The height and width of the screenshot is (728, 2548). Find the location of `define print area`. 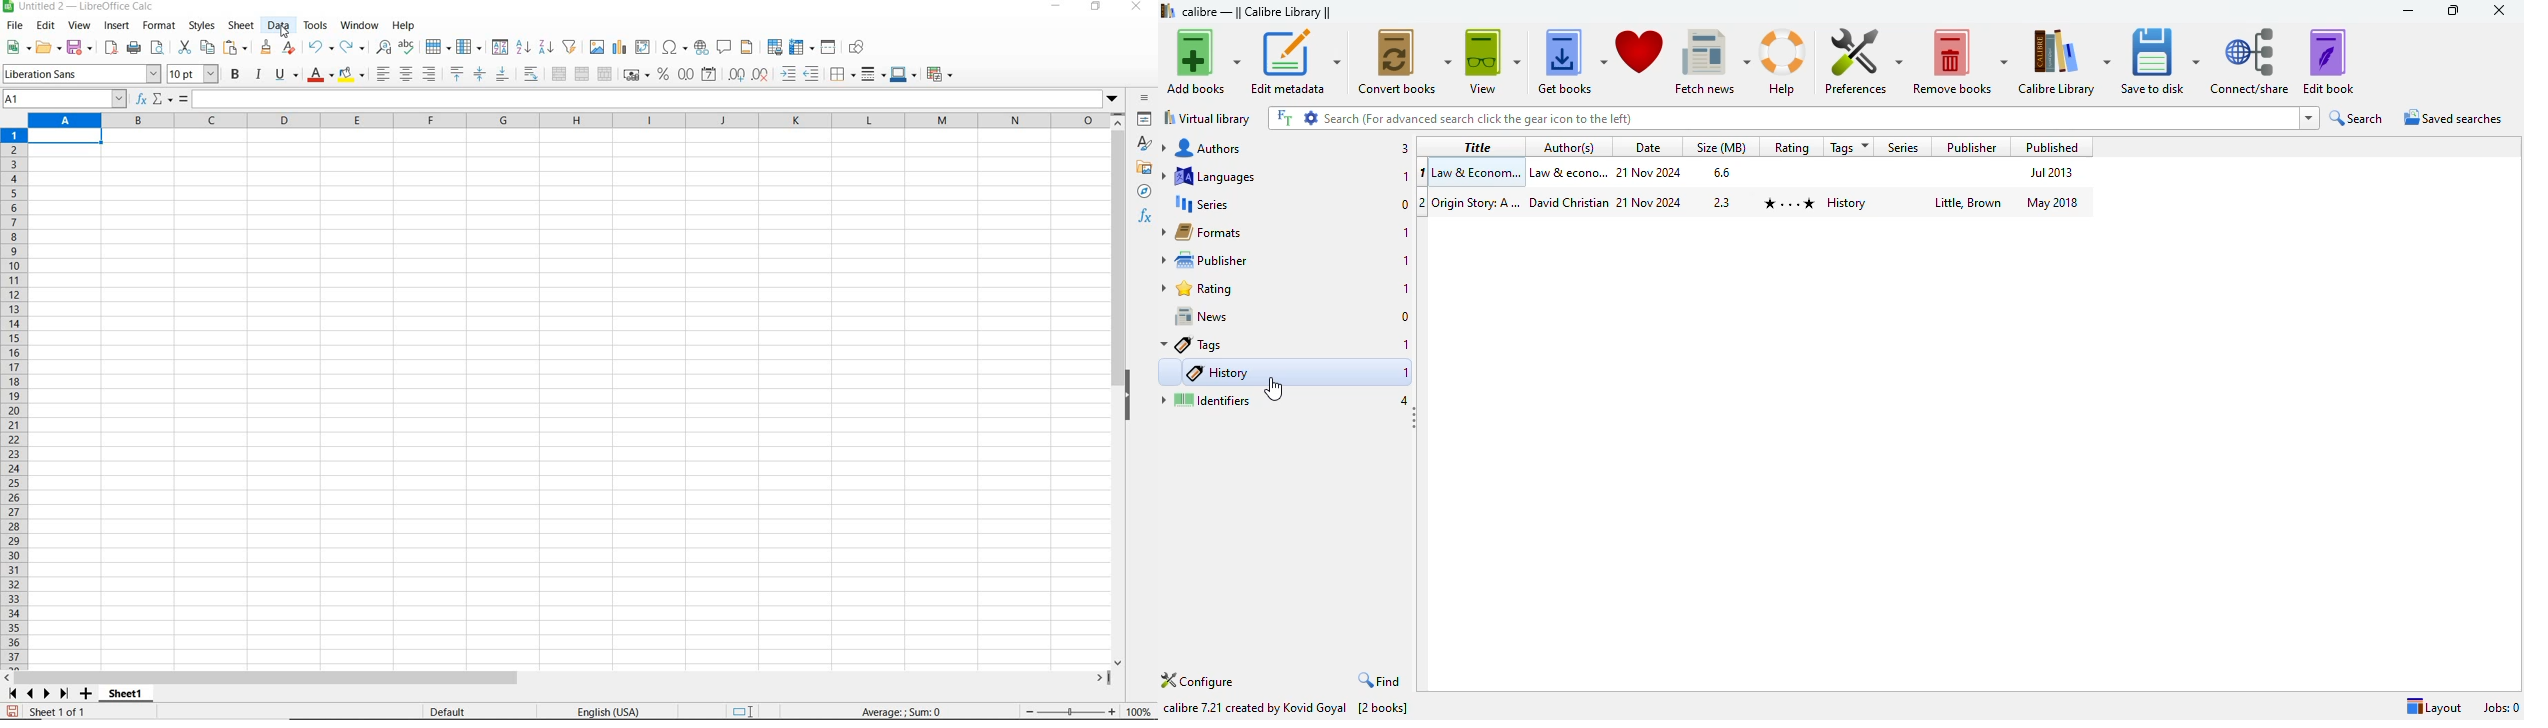

define print area is located at coordinates (774, 48).